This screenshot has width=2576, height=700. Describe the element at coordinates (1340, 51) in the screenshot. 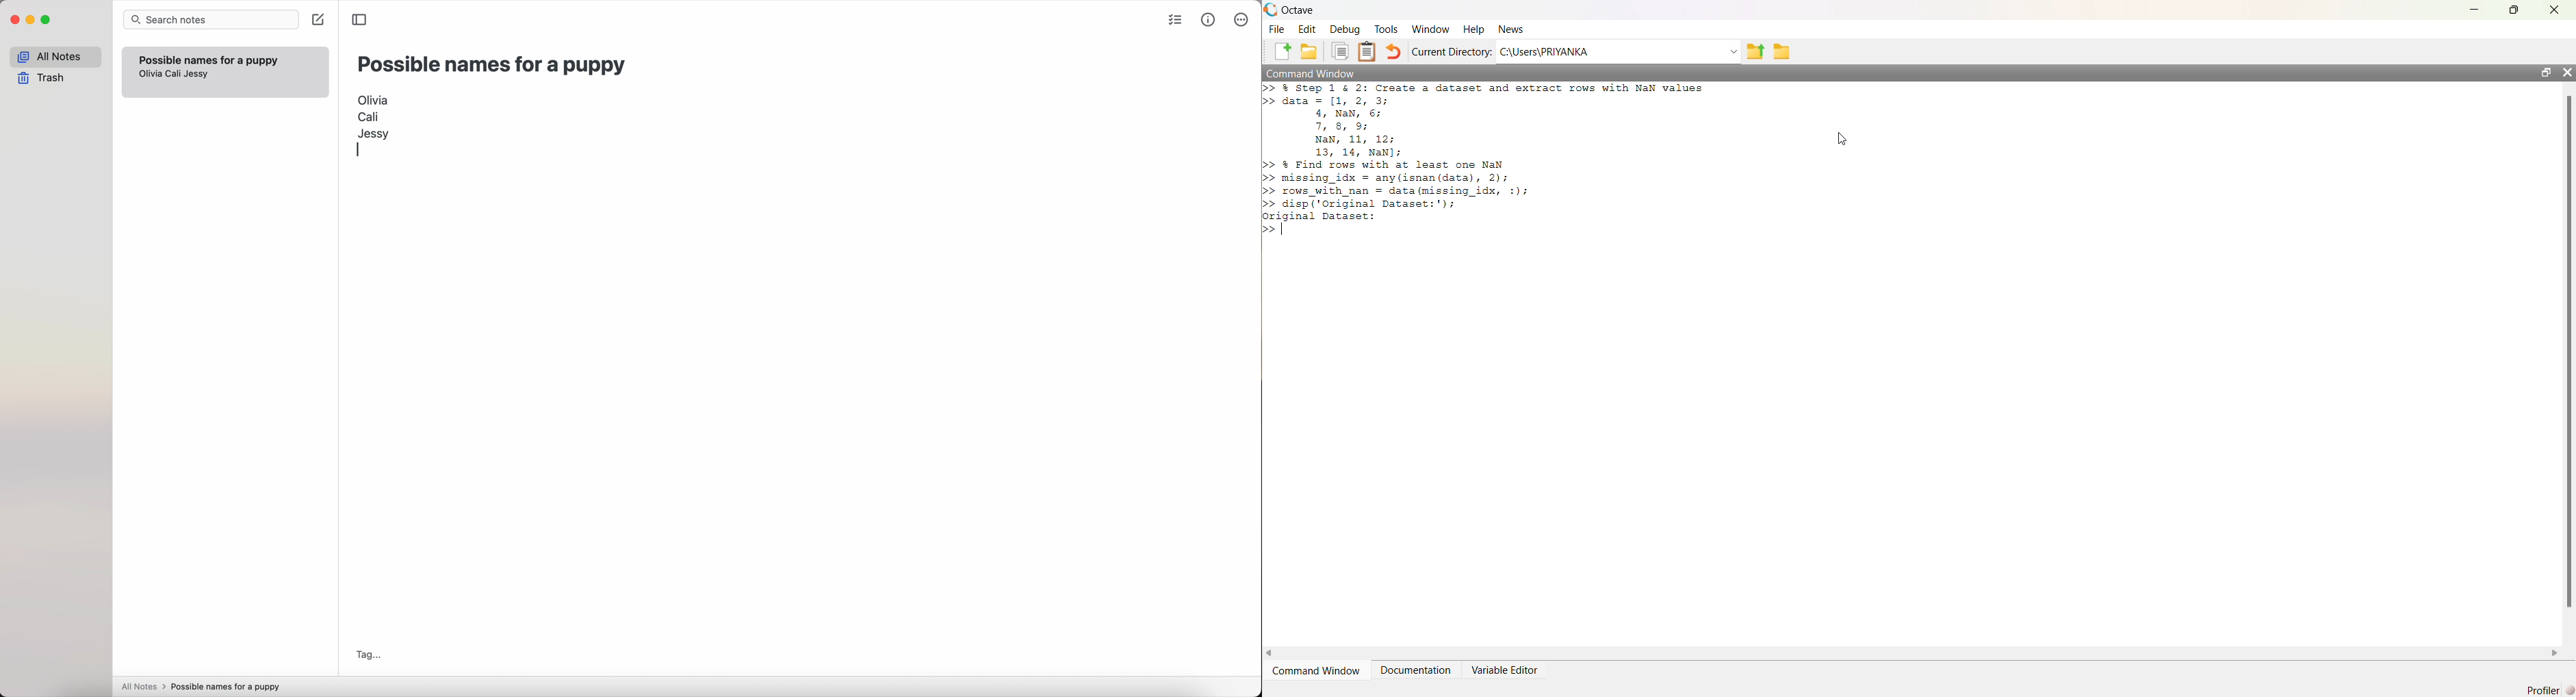

I see `Duplicate` at that location.